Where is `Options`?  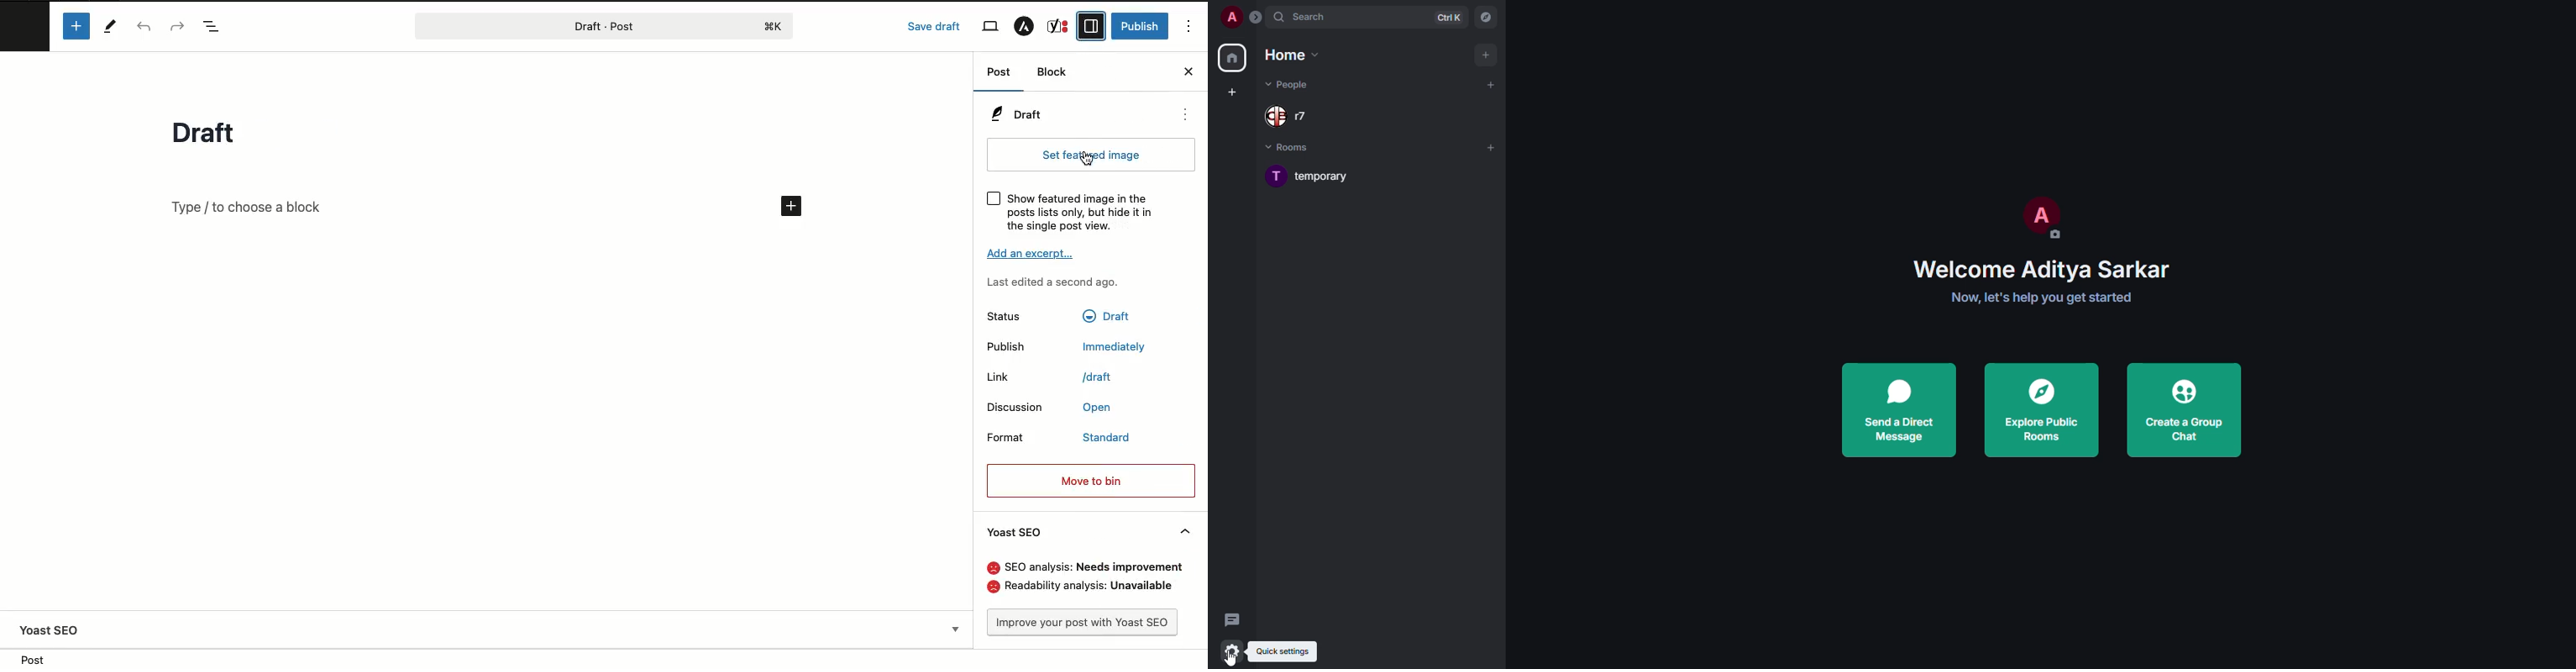 Options is located at coordinates (1188, 28).